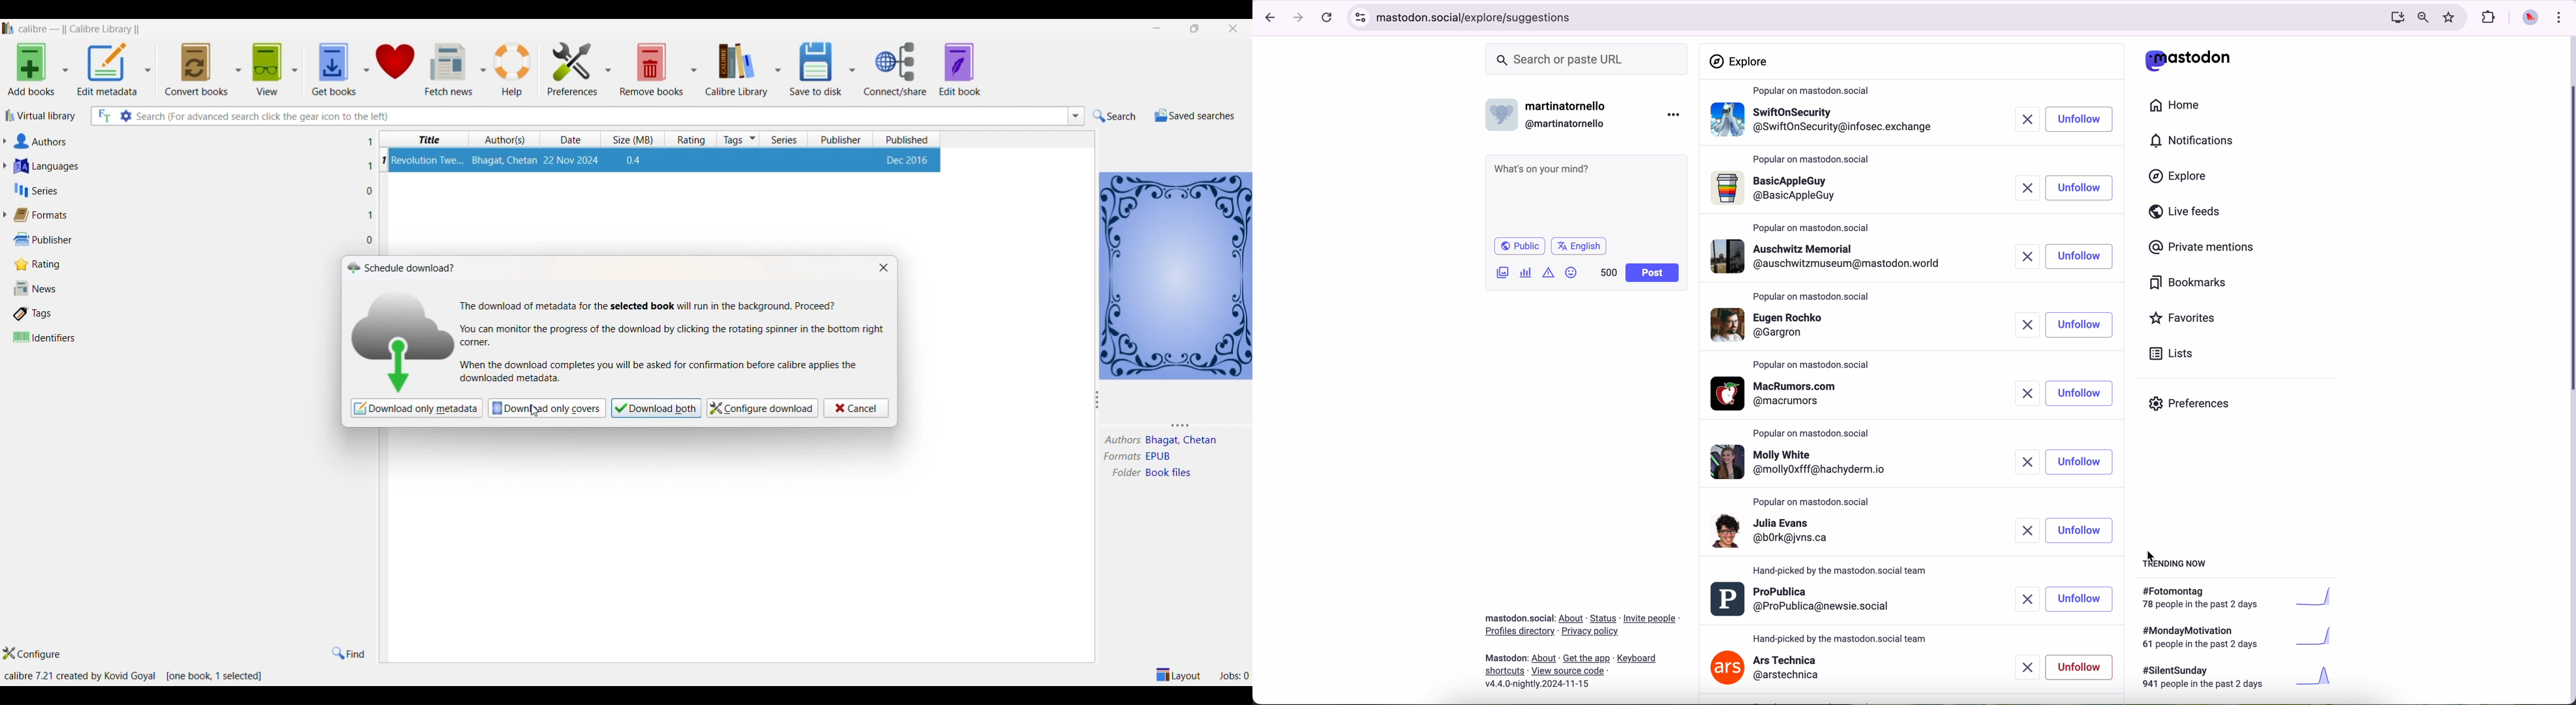  Describe the element at coordinates (761, 408) in the screenshot. I see `configure download` at that location.